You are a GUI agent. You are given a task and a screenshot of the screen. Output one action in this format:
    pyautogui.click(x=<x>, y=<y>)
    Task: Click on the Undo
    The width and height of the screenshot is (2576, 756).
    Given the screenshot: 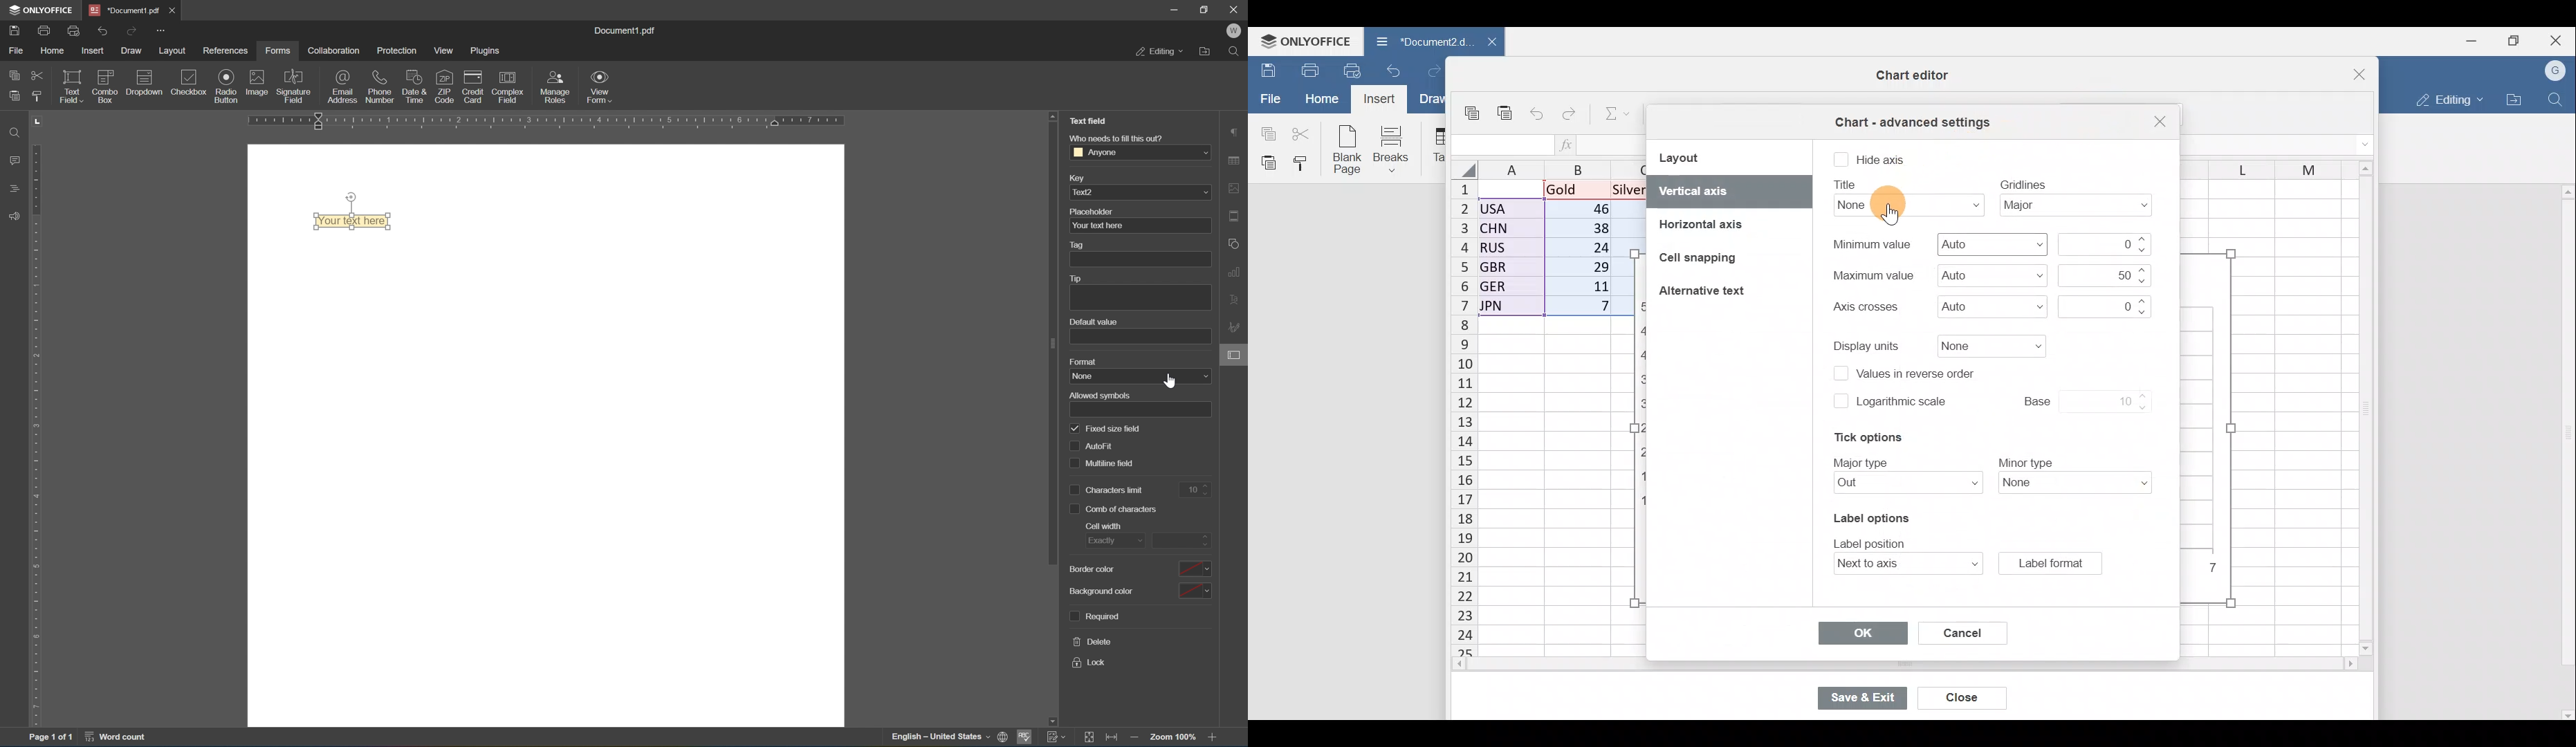 What is the action you would take?
    pyautogui.click(x=1394, y=69)
    